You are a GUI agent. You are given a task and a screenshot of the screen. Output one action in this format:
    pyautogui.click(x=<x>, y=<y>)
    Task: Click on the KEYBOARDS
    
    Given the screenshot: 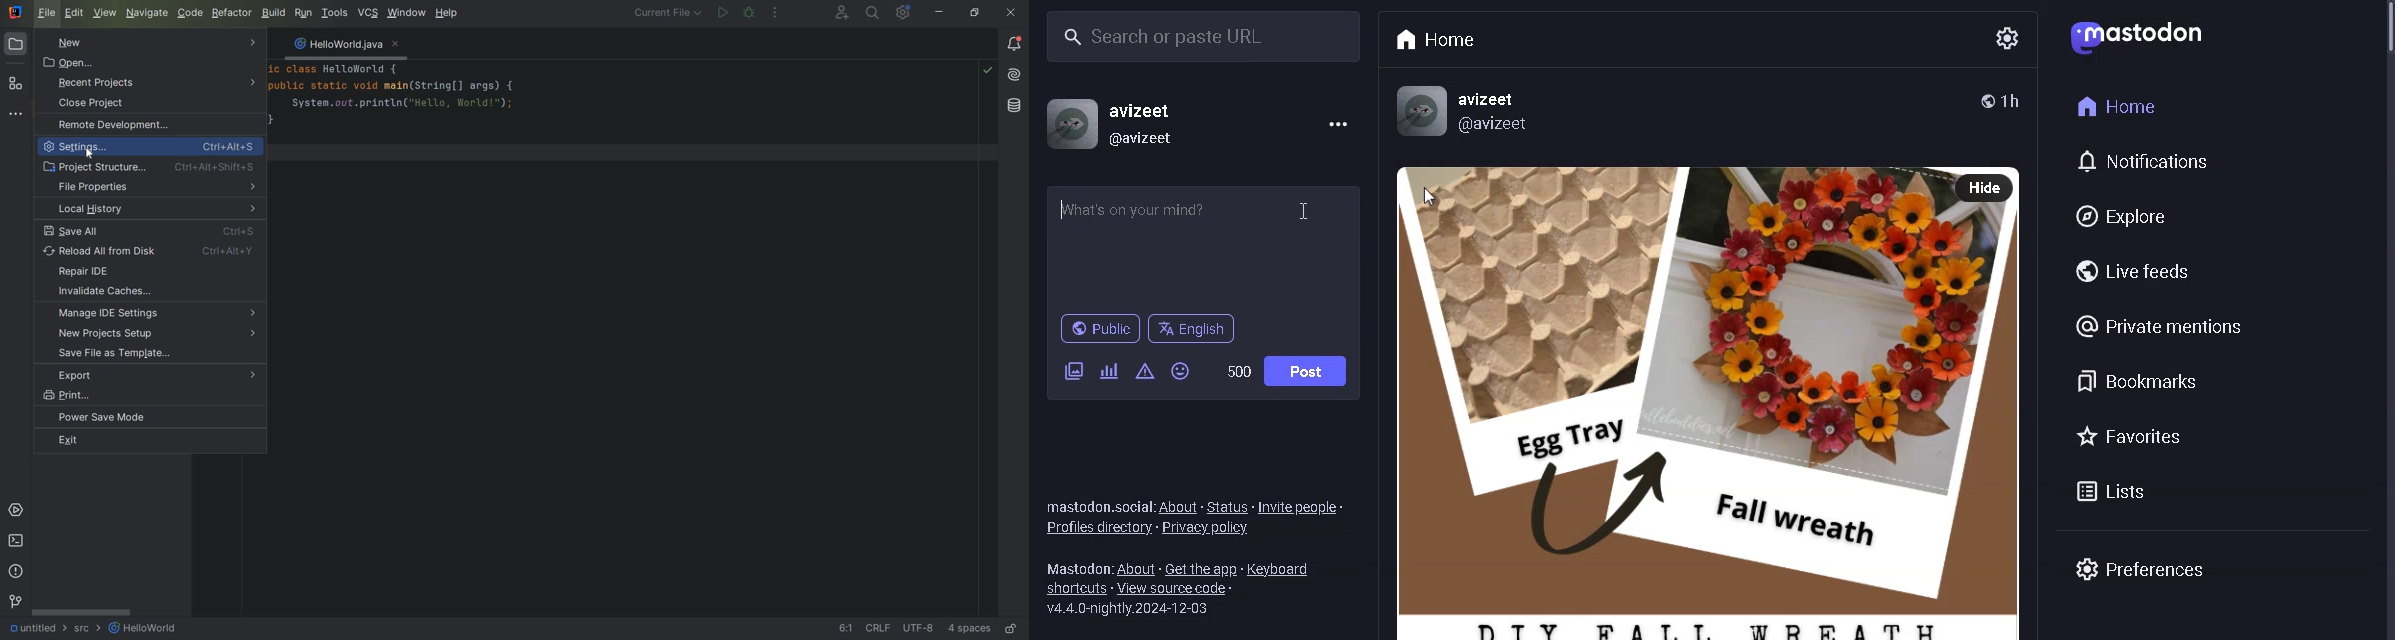 What is the action you would take?
    pyautogui.click(x=1280, y=570)
    